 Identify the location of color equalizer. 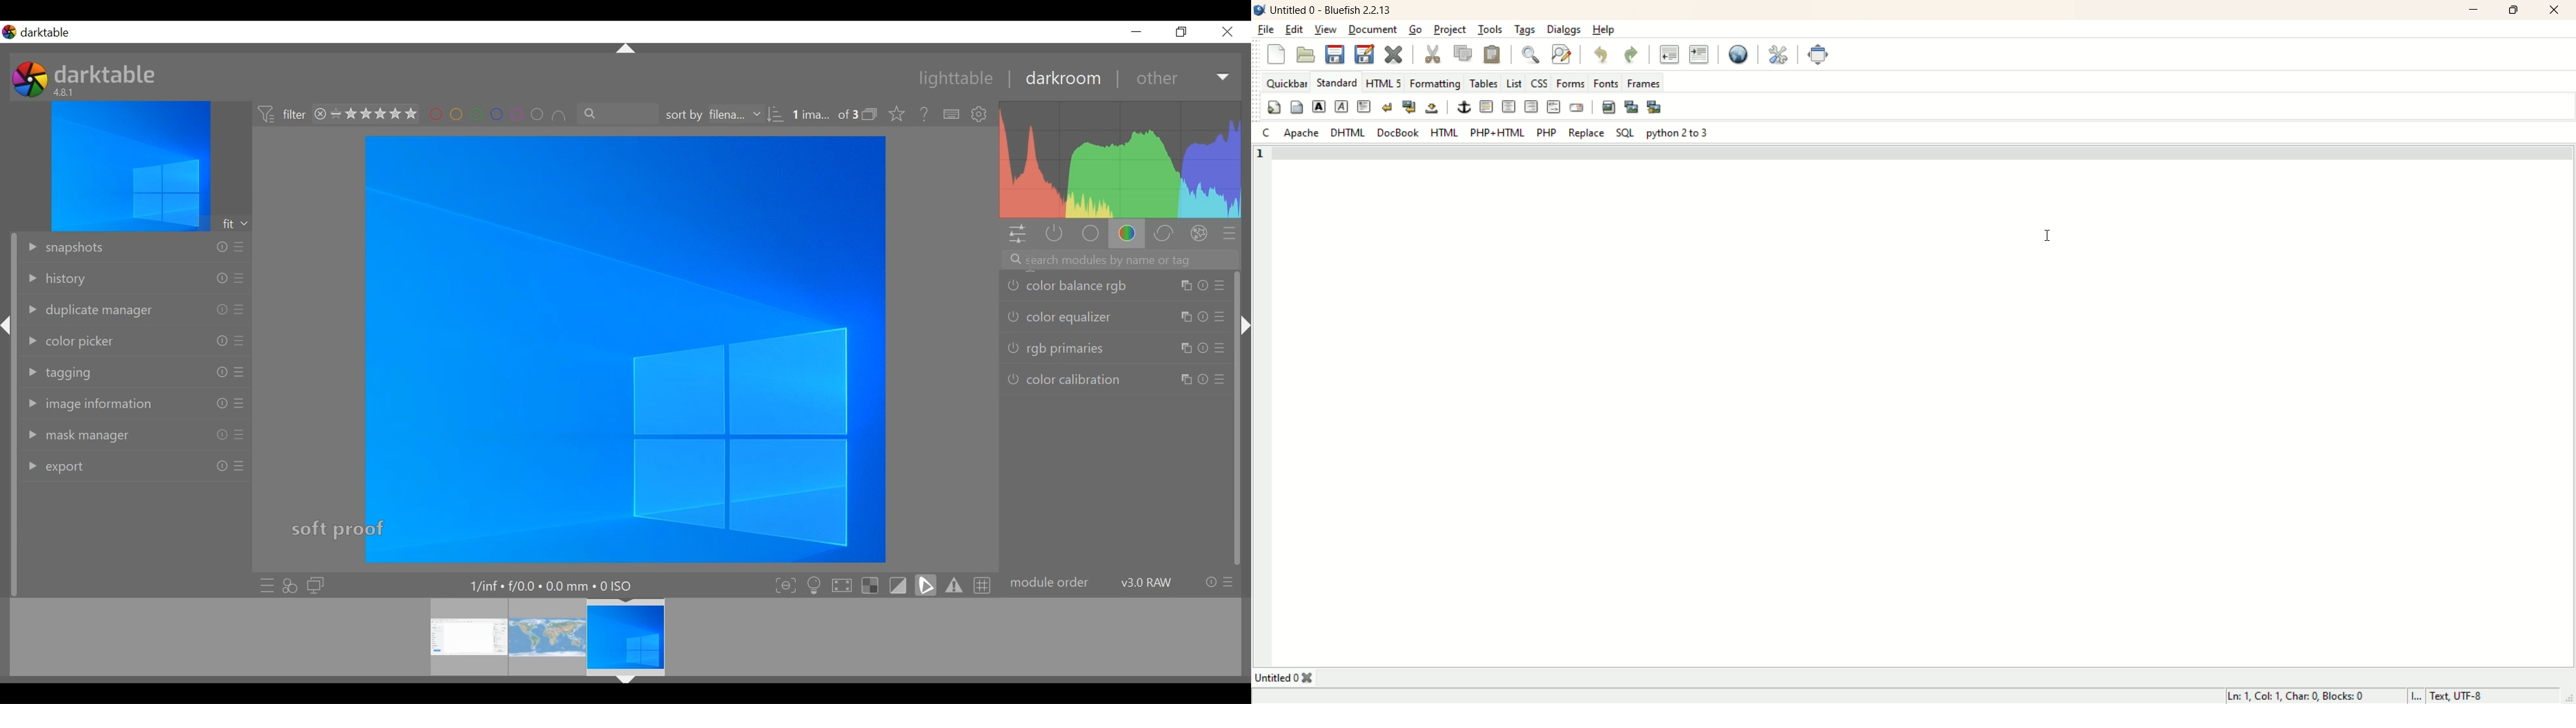
(1060, 316).